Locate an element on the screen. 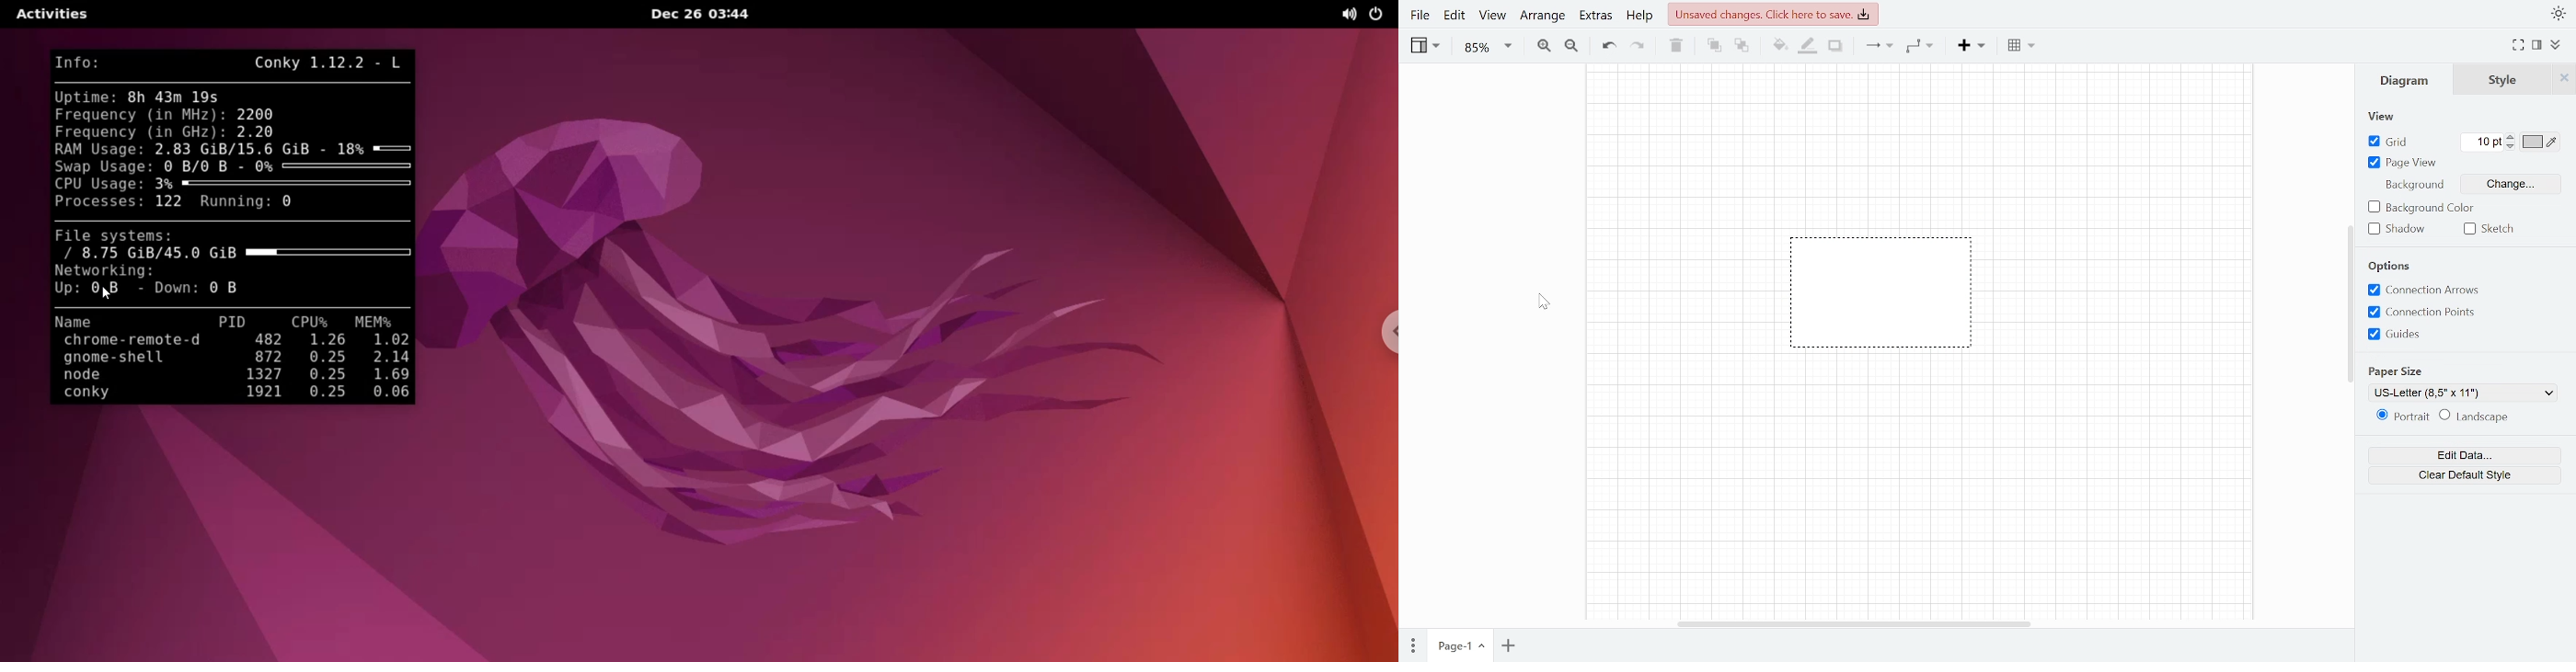 This screenshot has width=2576, height=672. Style is located at coordinates (2503, 79).